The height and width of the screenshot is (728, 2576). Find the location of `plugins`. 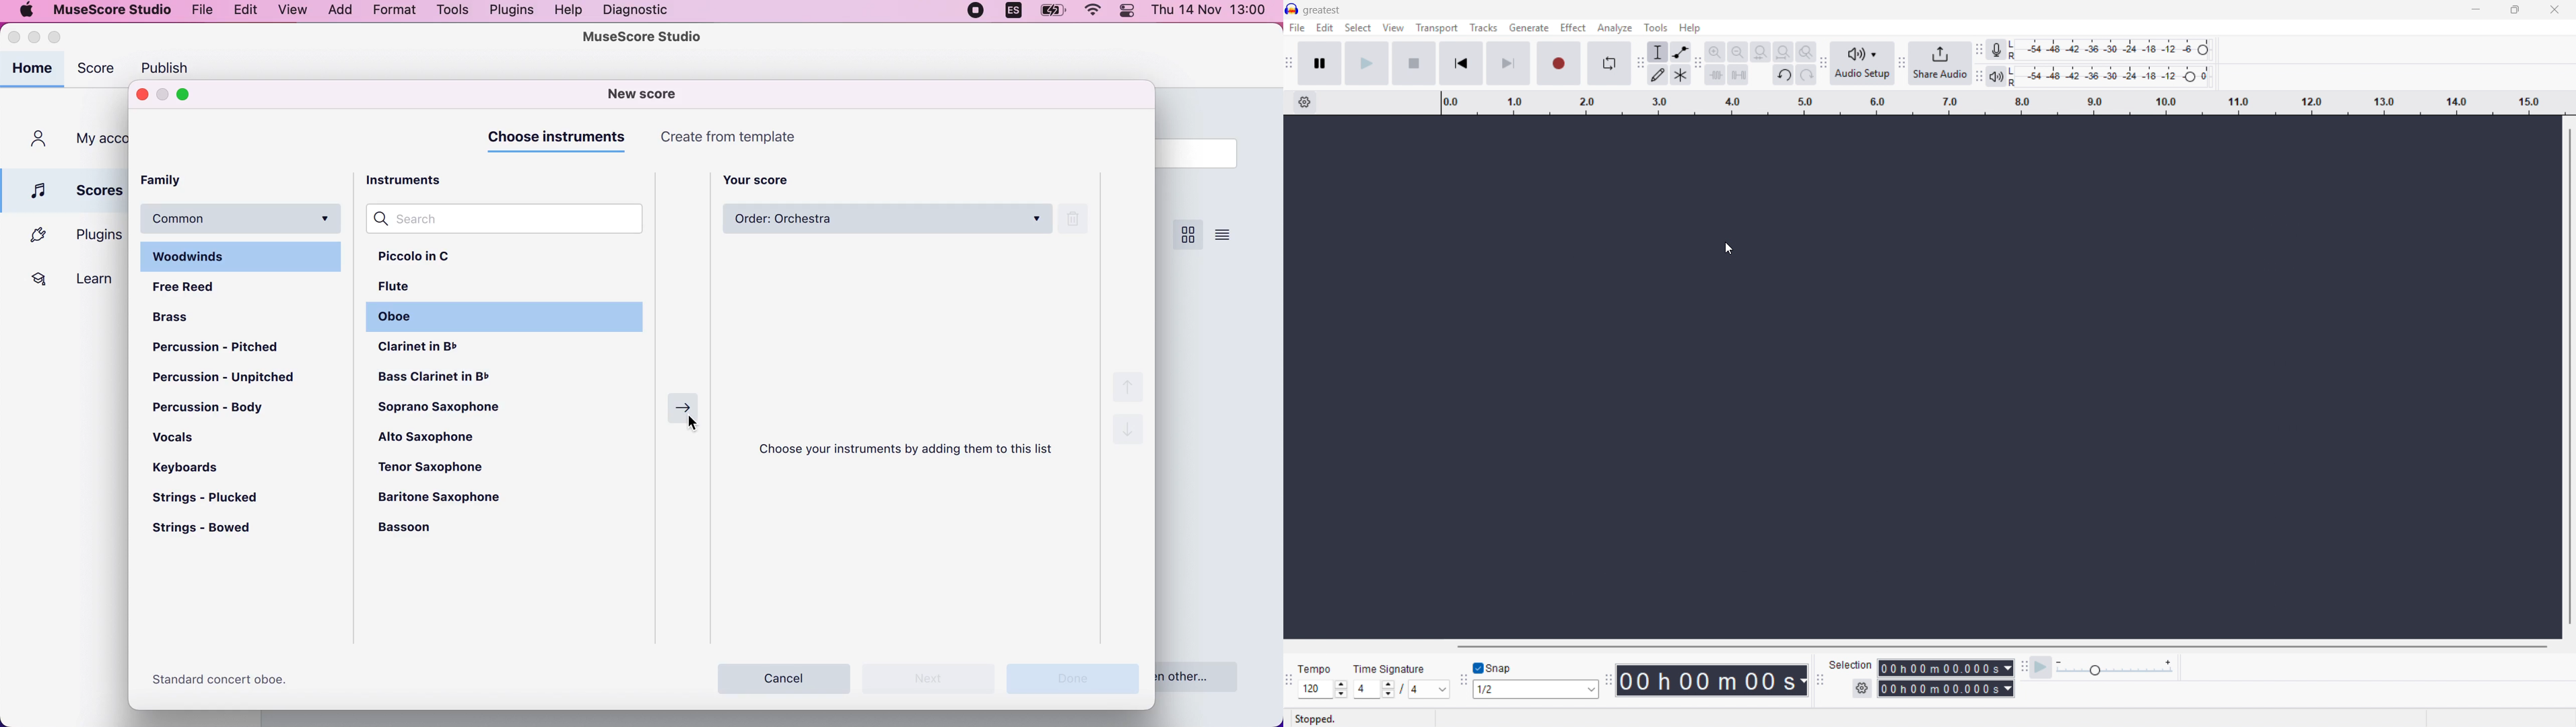

plugins is located at coordinates (69, 236).